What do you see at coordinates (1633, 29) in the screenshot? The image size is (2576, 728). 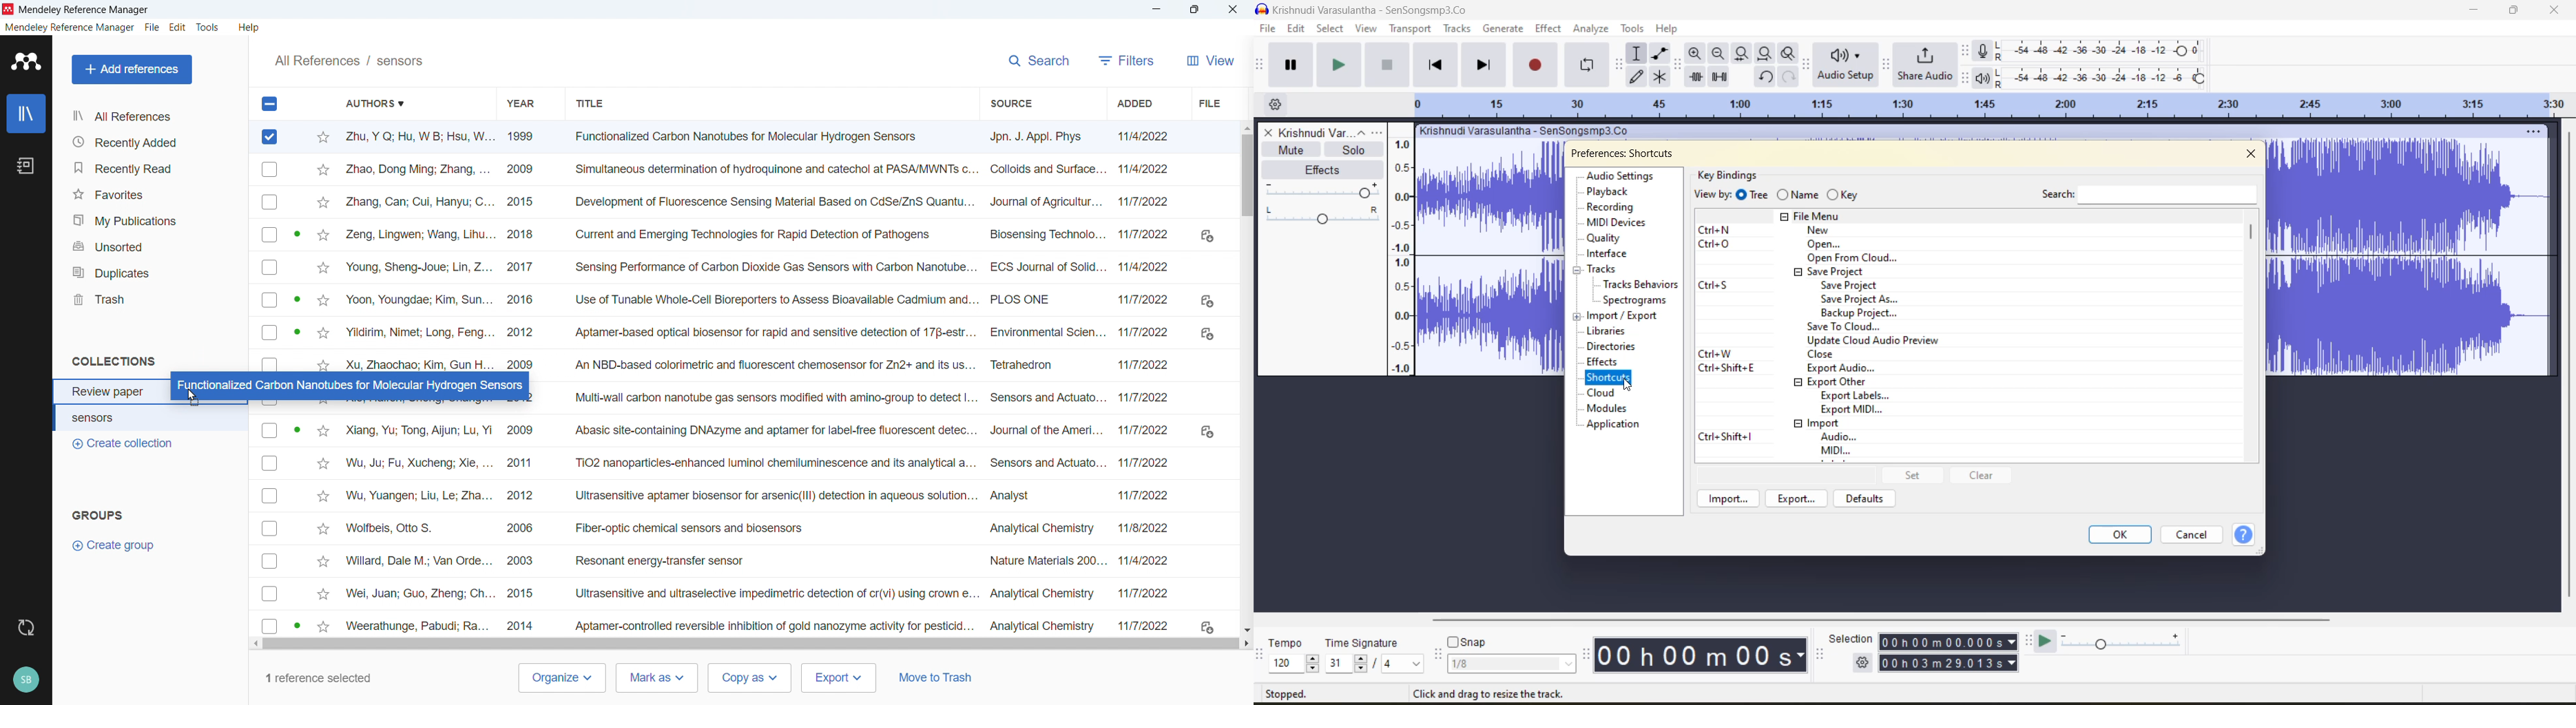 I see `tools` at bounding box center [1633, 29].